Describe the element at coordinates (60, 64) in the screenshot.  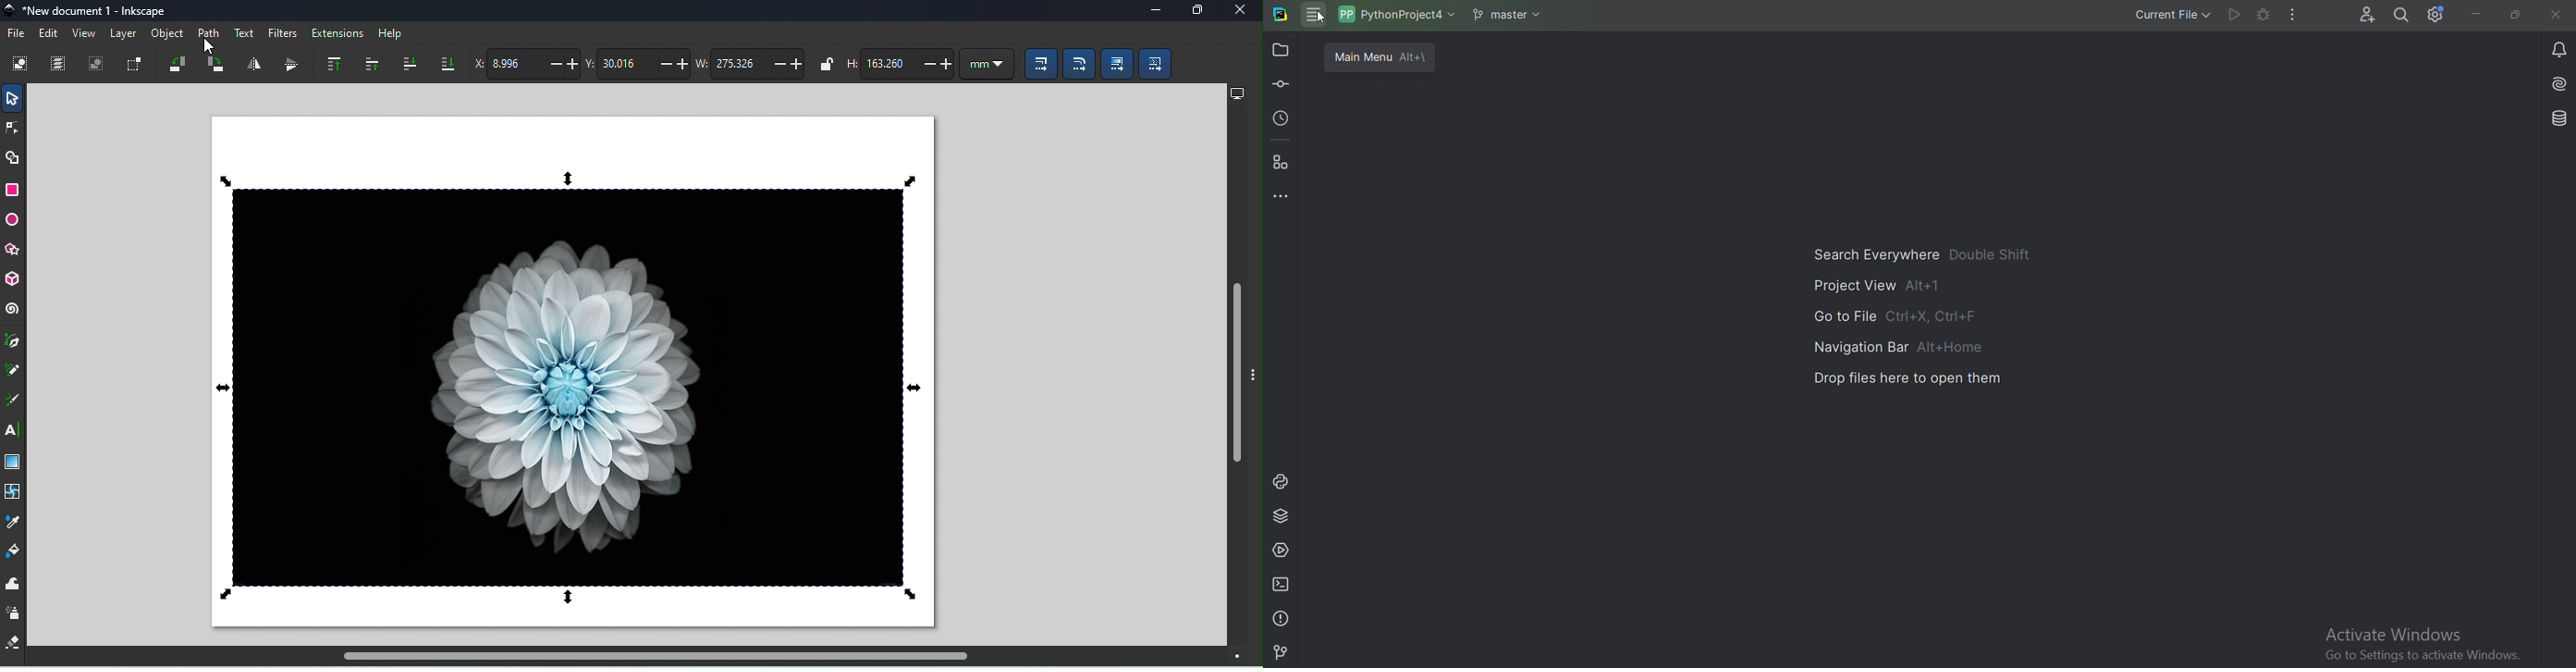
I see `Select all in all layers` at that location.